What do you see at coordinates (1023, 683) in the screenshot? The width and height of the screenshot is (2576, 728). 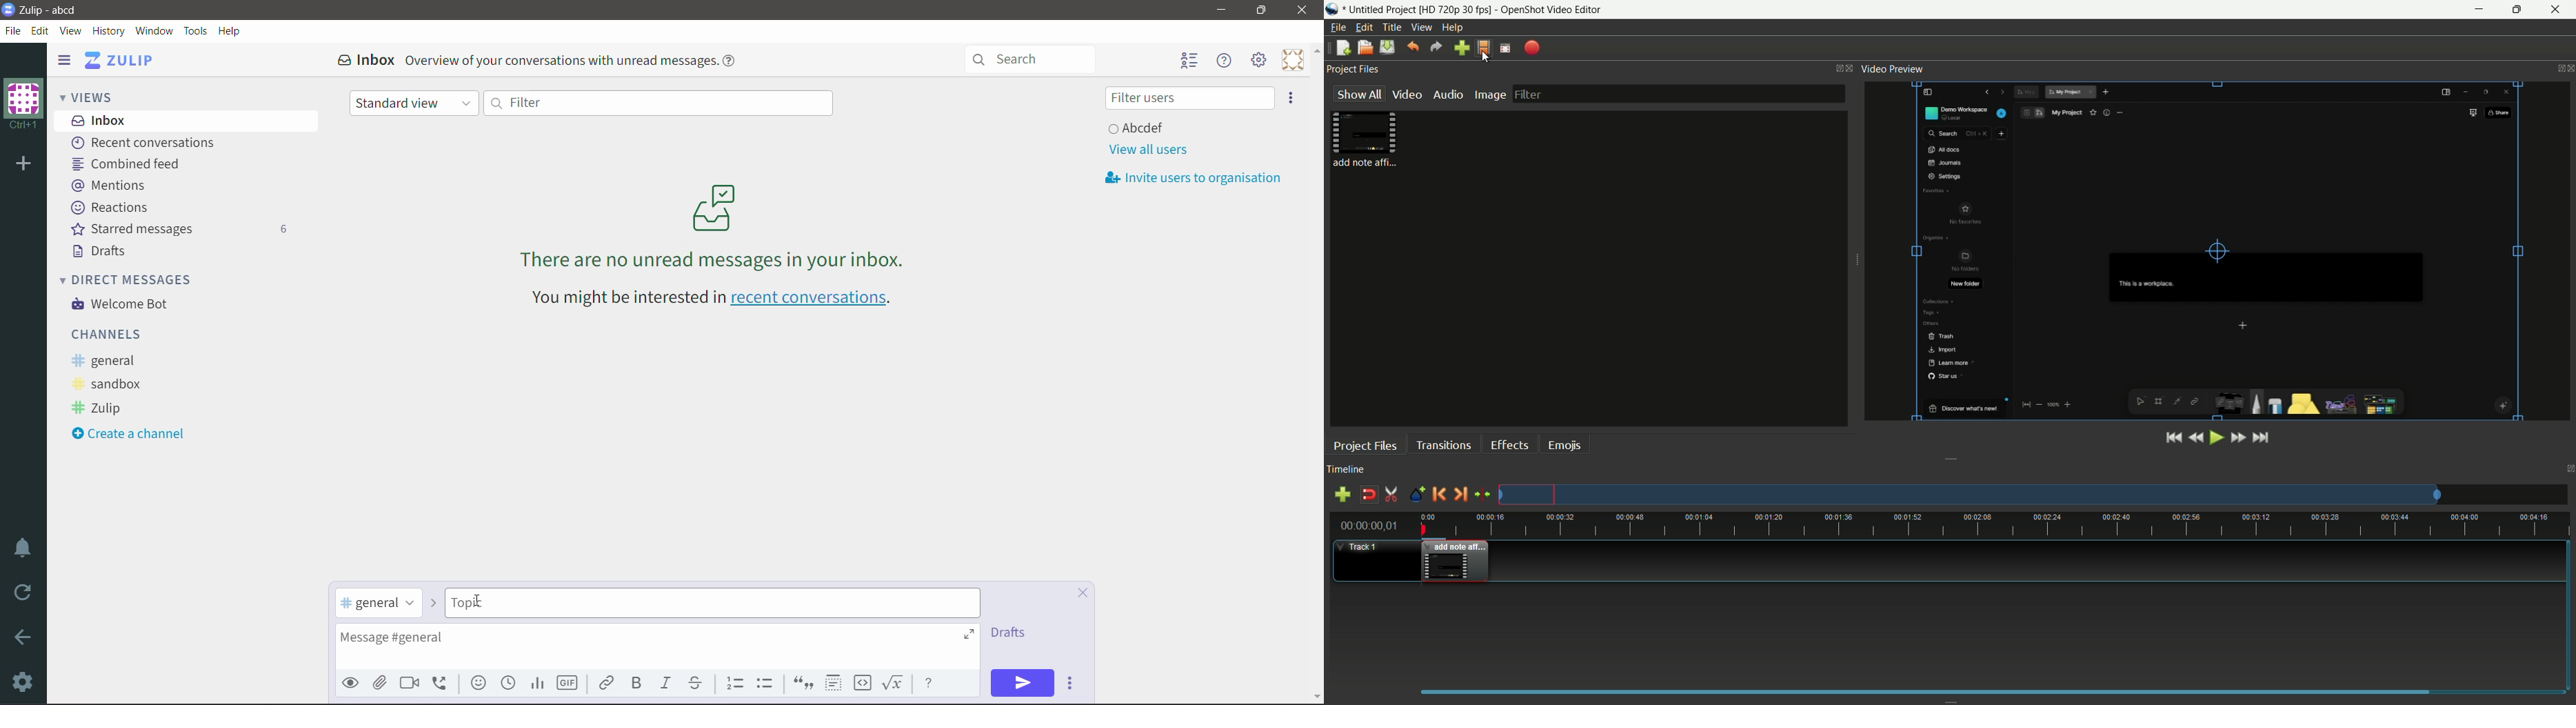 I see `Send` at bounding box center [1023, 683].